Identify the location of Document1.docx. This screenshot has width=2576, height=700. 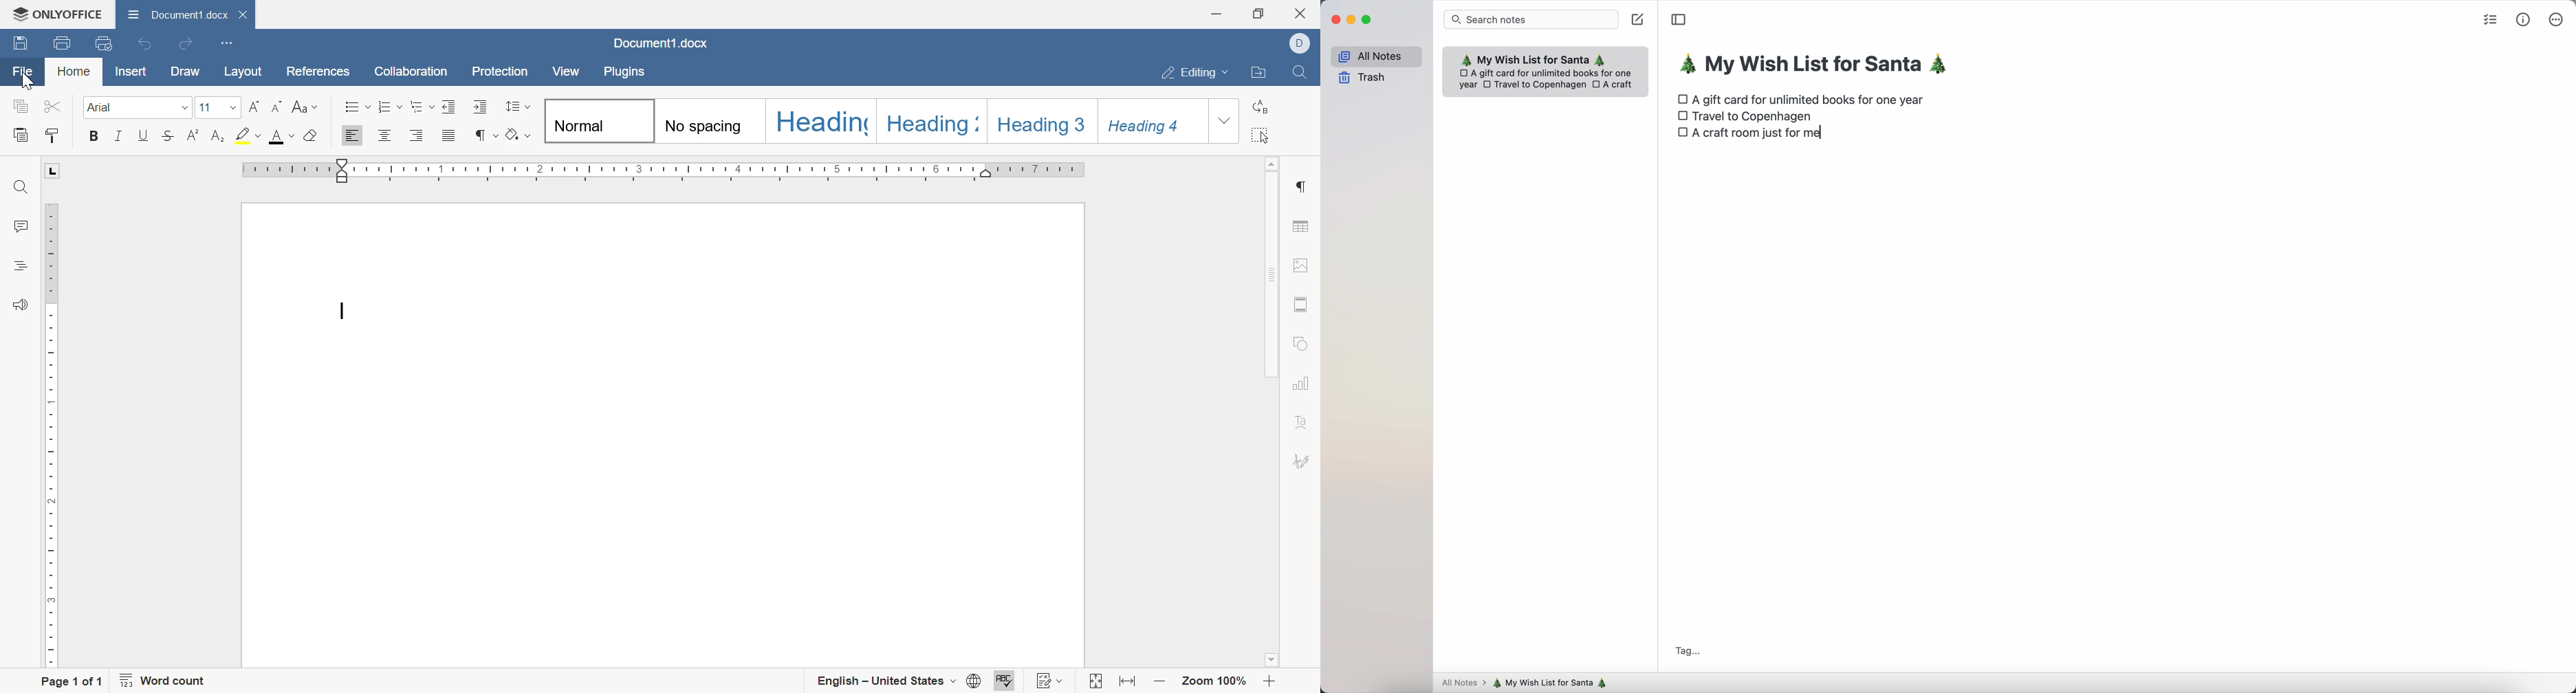
(659, 44).